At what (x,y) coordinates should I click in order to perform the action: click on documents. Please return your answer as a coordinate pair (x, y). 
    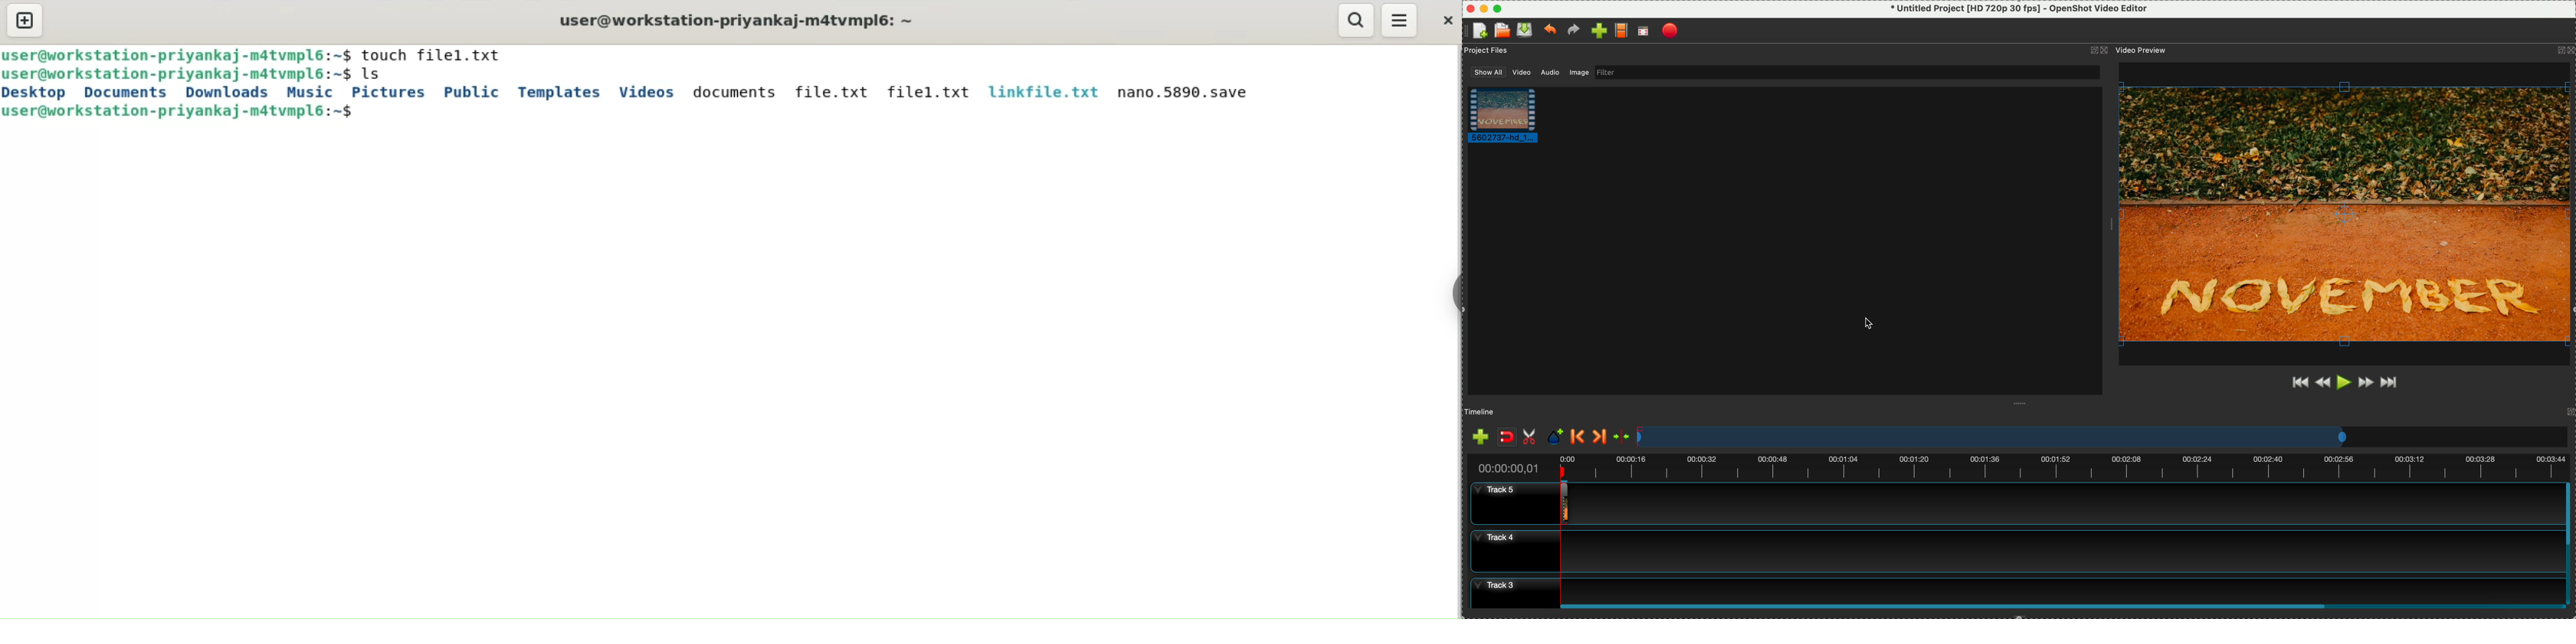
    Looking at the image, I should click on (124, 93).